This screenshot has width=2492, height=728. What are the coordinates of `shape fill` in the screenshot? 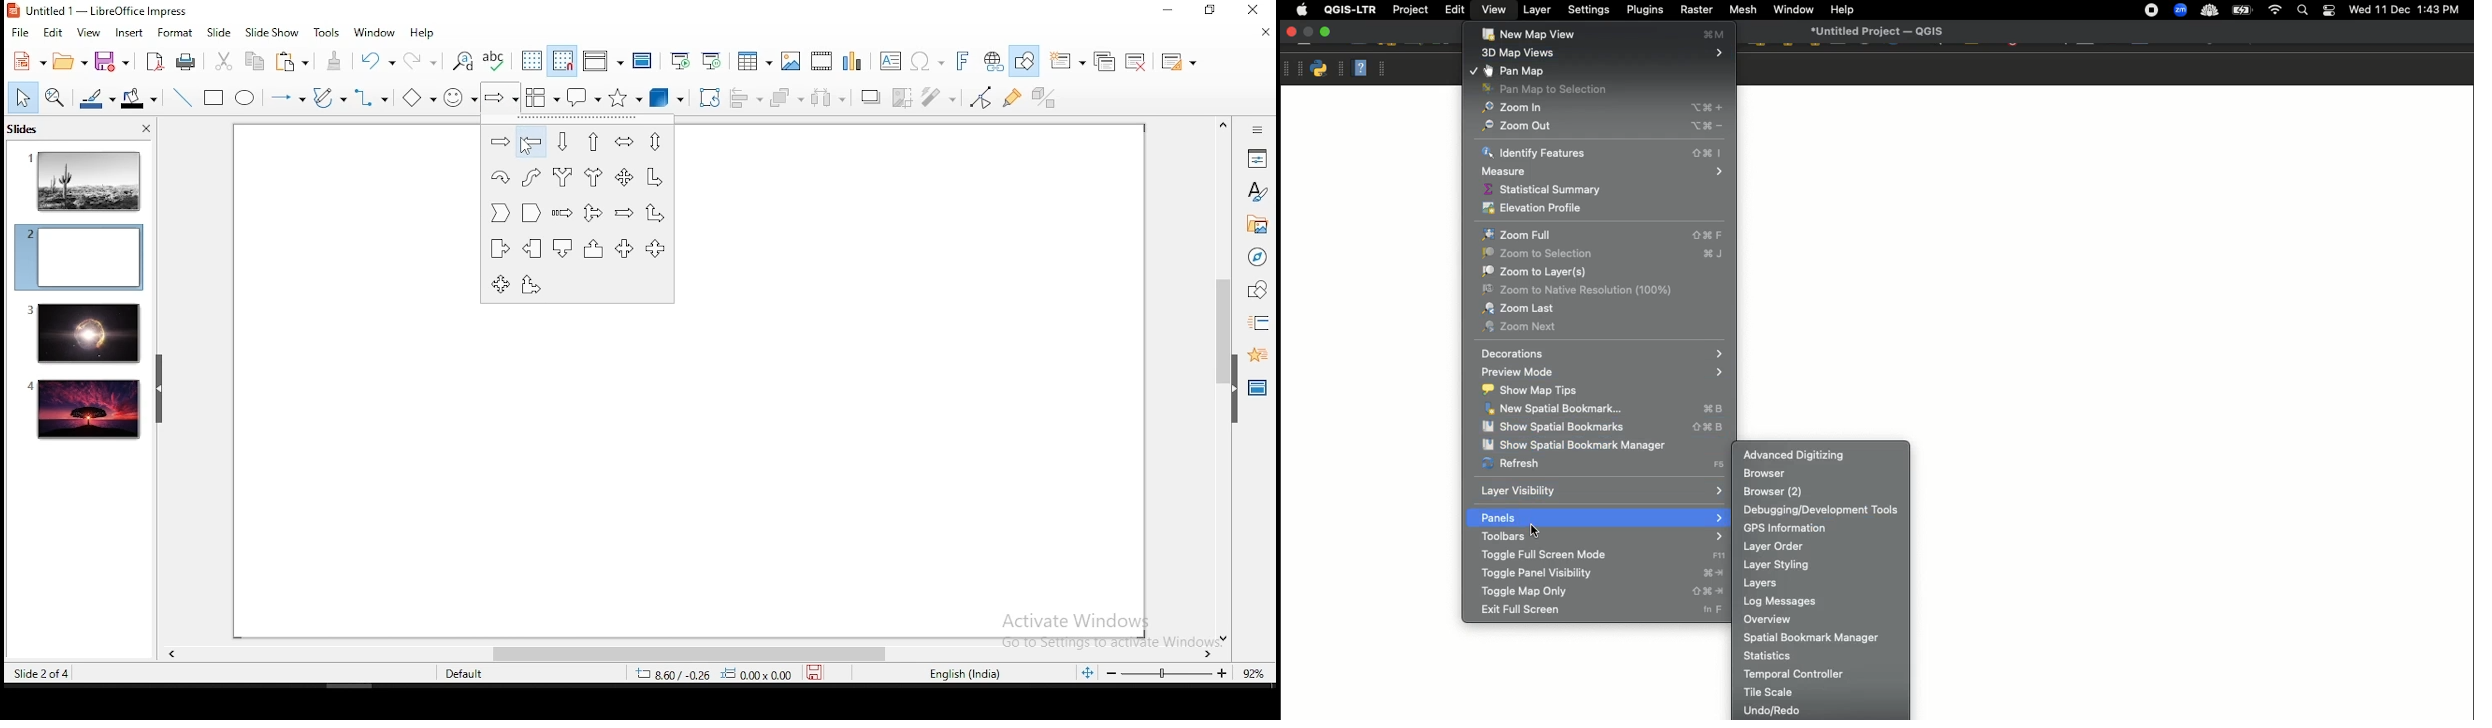 It's located at (138, 100).